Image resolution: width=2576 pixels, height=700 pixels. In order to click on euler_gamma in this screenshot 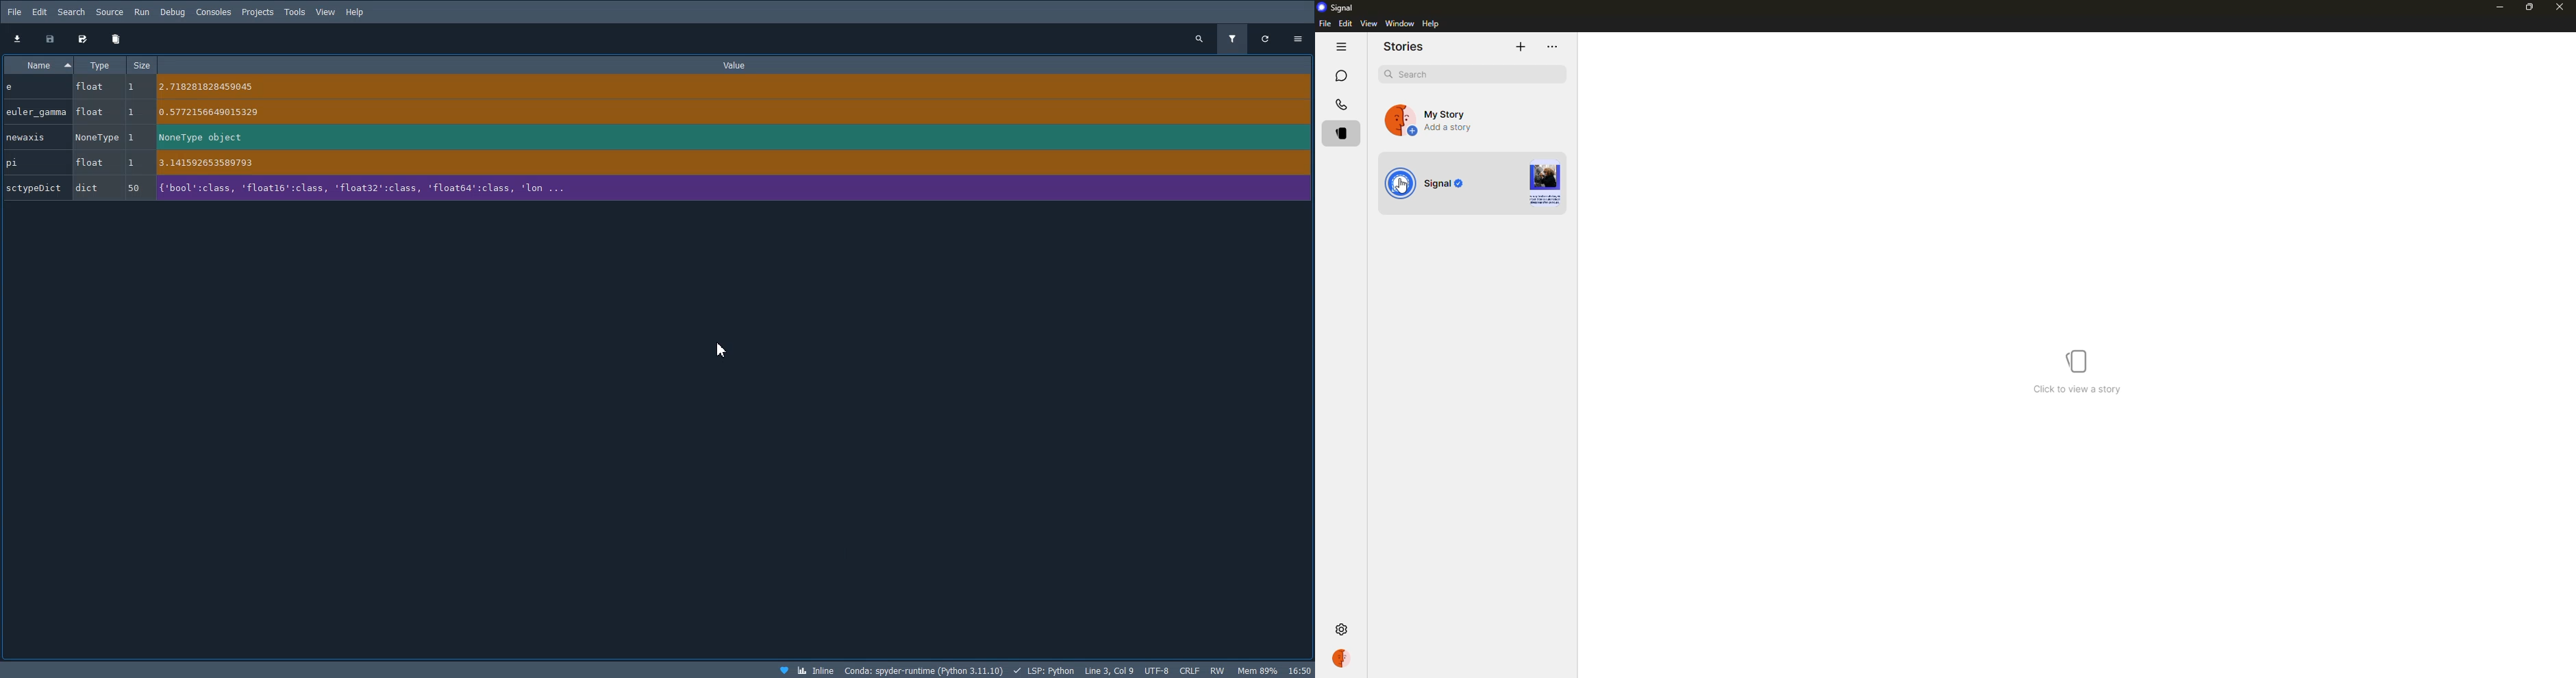, I will do `click(37, 112)`.